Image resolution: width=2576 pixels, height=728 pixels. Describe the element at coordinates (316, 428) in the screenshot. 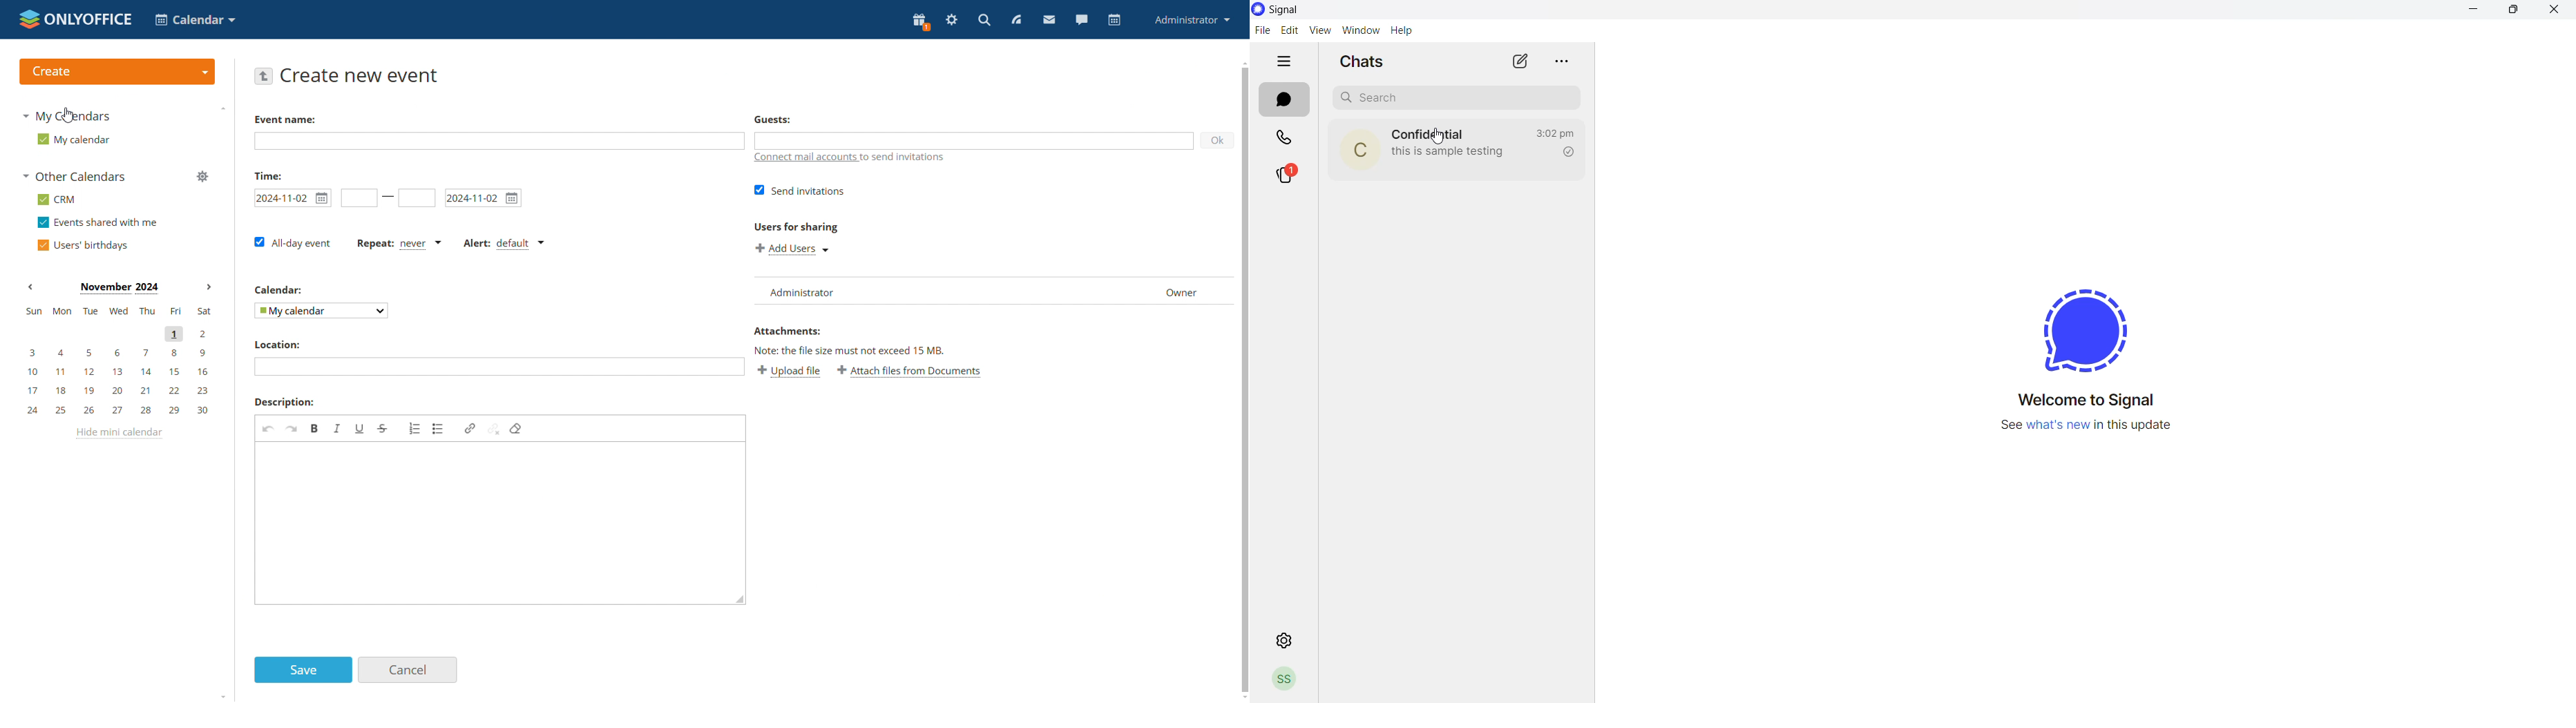

I see `bold` at that location.